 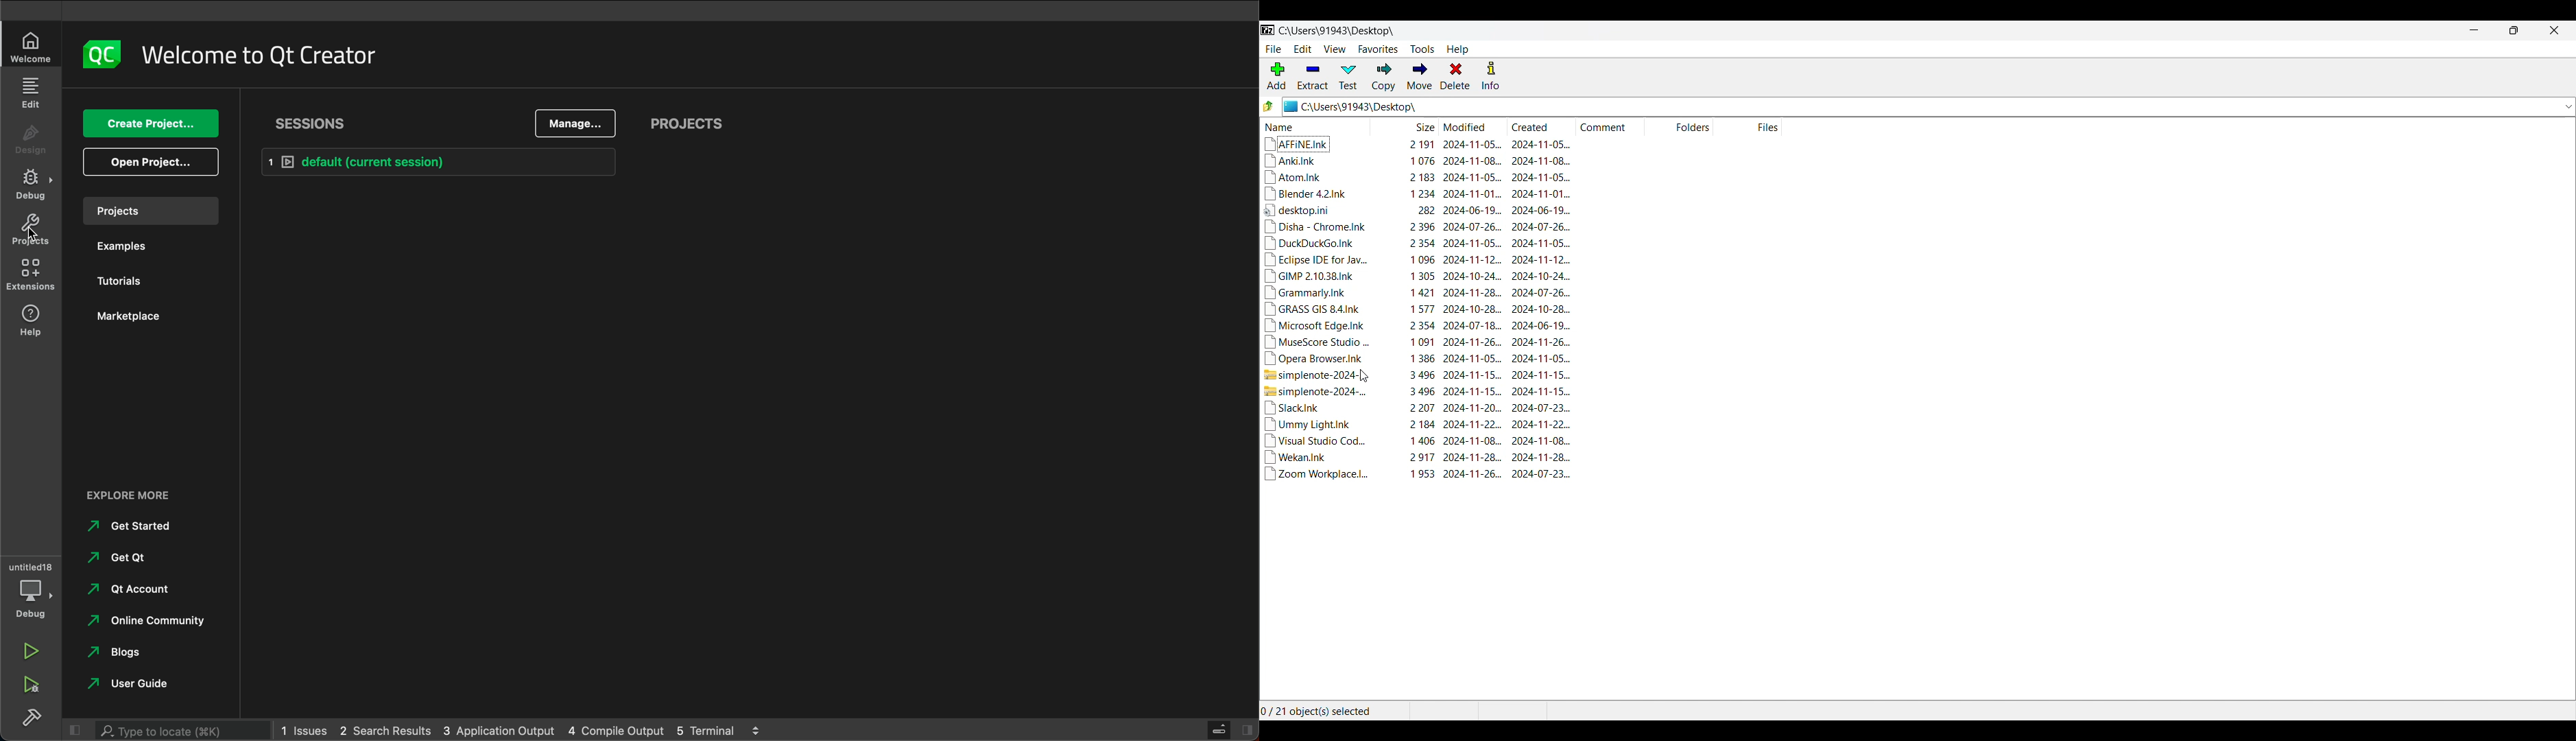 What do you see at coordinates (316, 124) in the screenshot?
I see `sessions` at bounding box center [316, 124].